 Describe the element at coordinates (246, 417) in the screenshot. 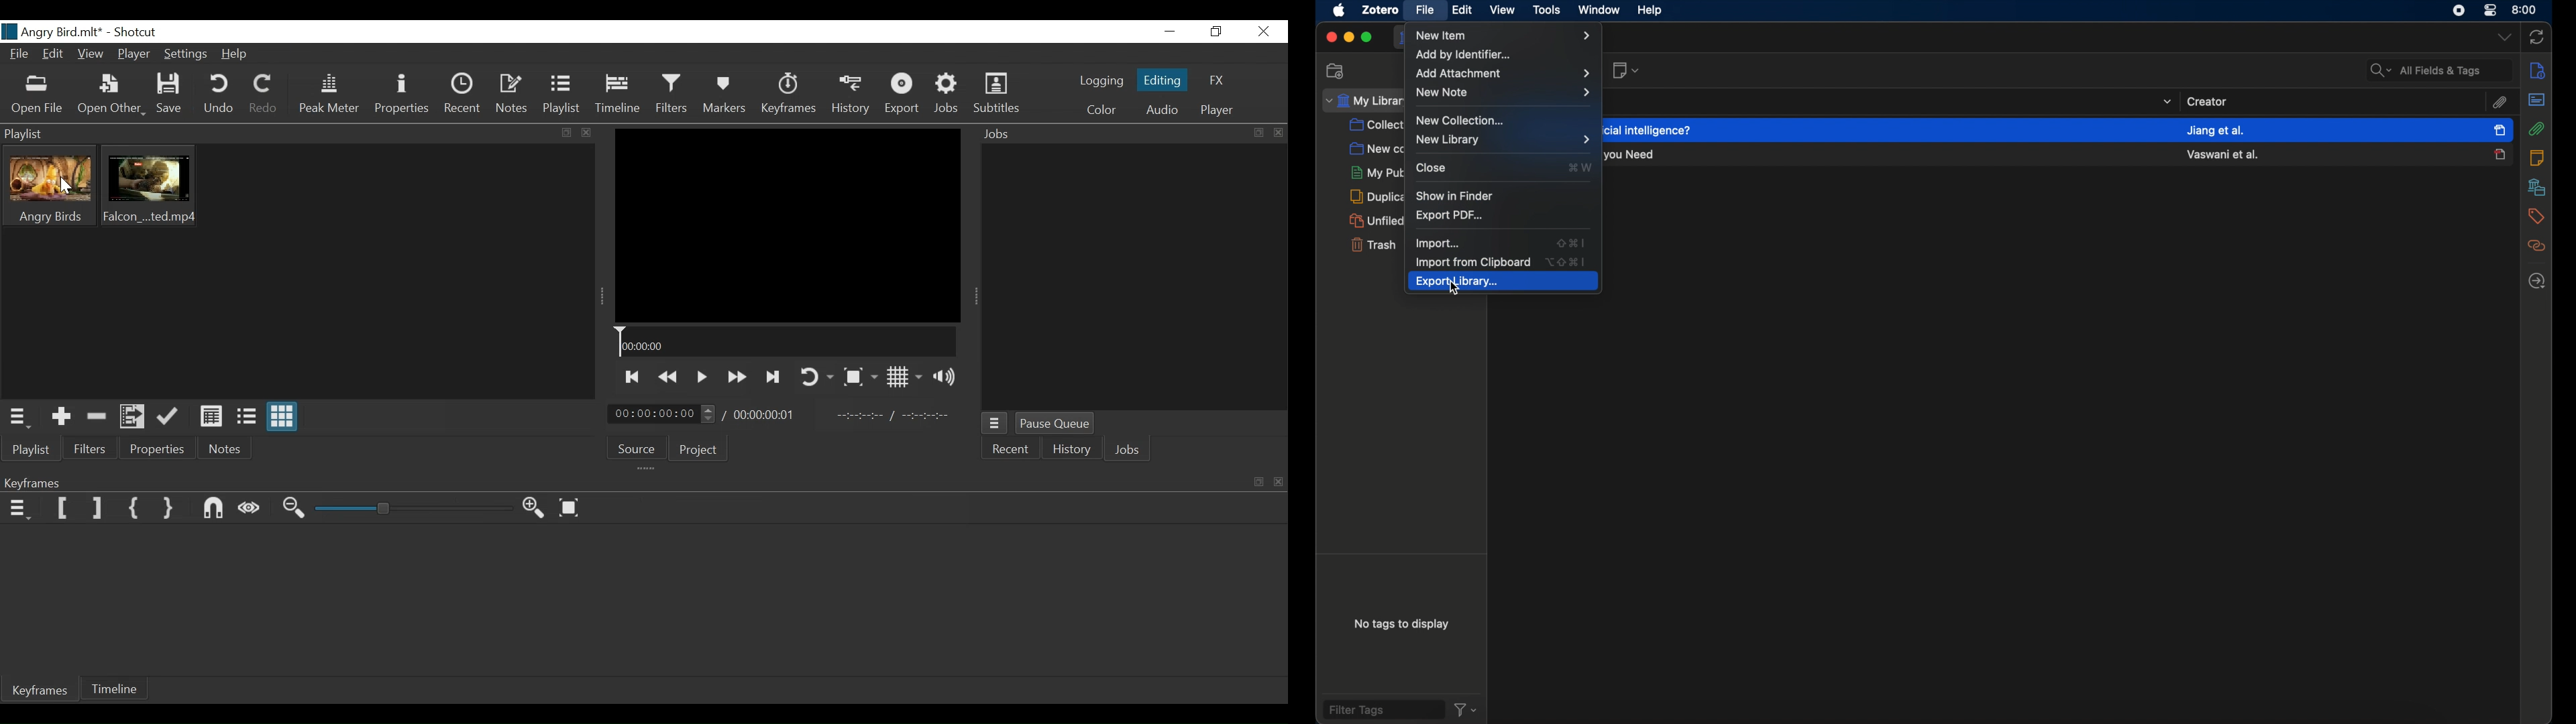

I see `View as file` at that location.